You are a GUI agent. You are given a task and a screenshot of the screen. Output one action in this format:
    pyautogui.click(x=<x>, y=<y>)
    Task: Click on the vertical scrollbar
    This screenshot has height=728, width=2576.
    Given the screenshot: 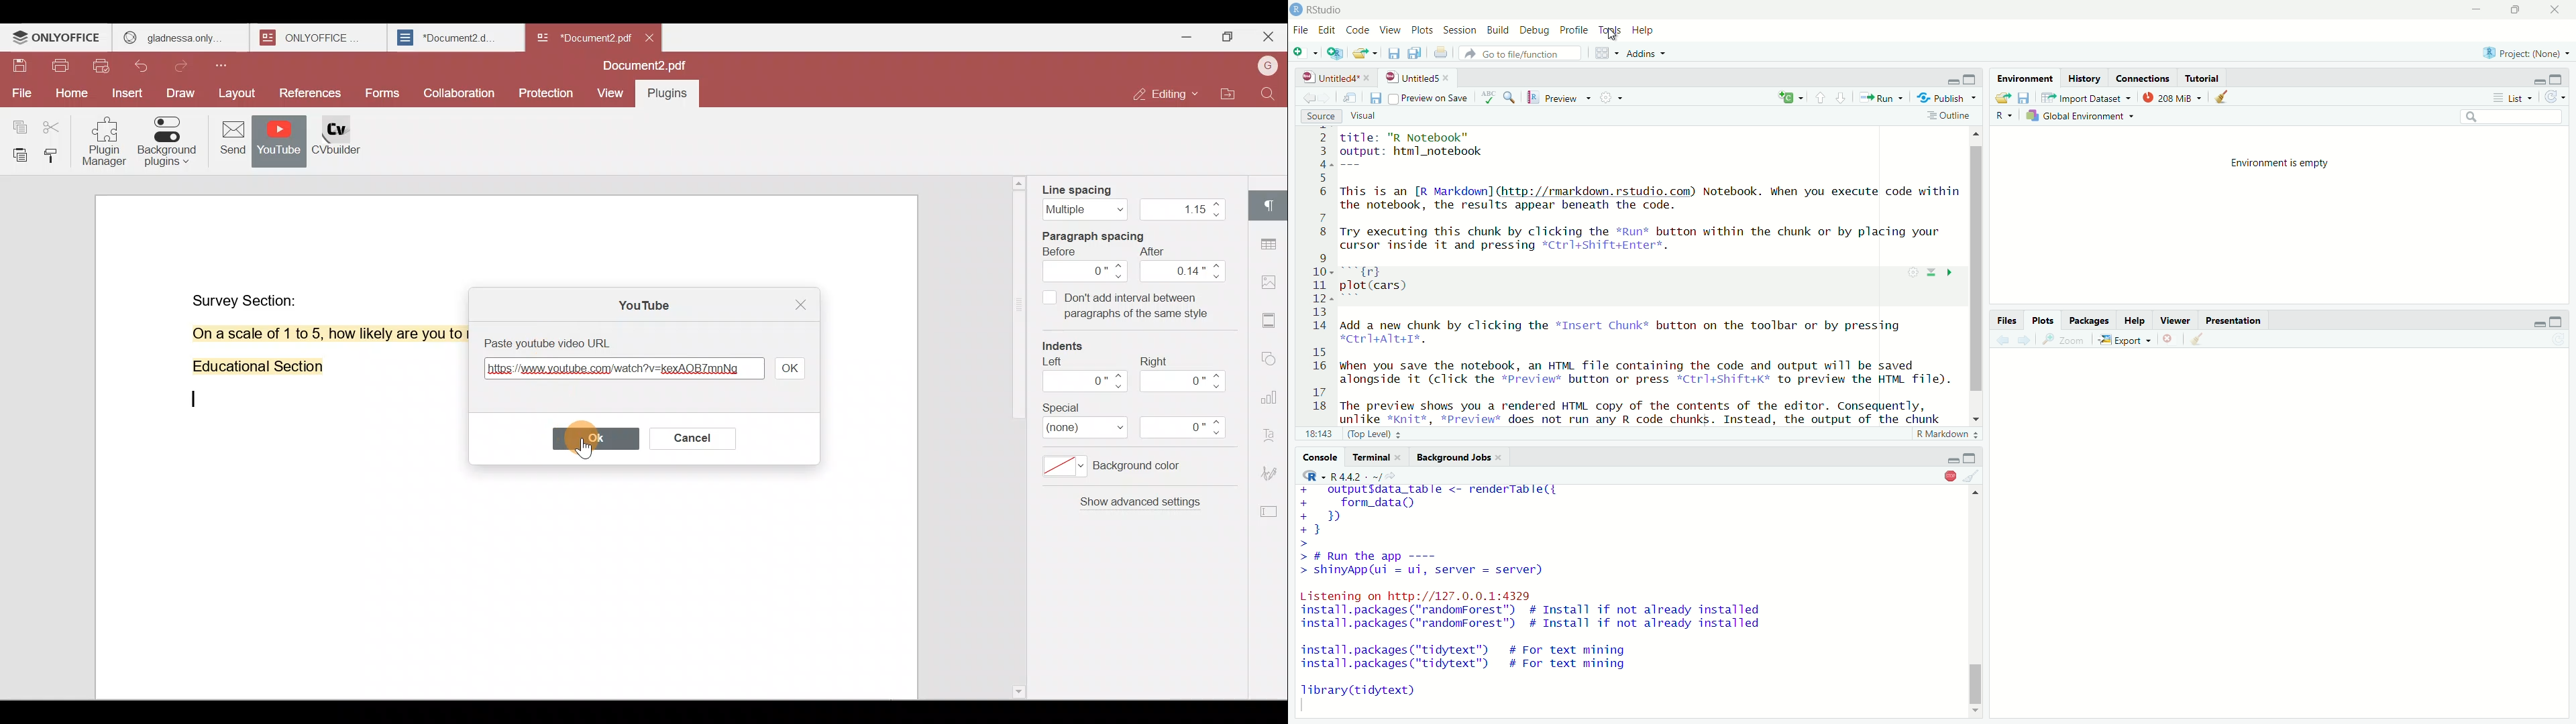 What is the action you would take?
    pyautogui.click(x=1976, y=270)
    